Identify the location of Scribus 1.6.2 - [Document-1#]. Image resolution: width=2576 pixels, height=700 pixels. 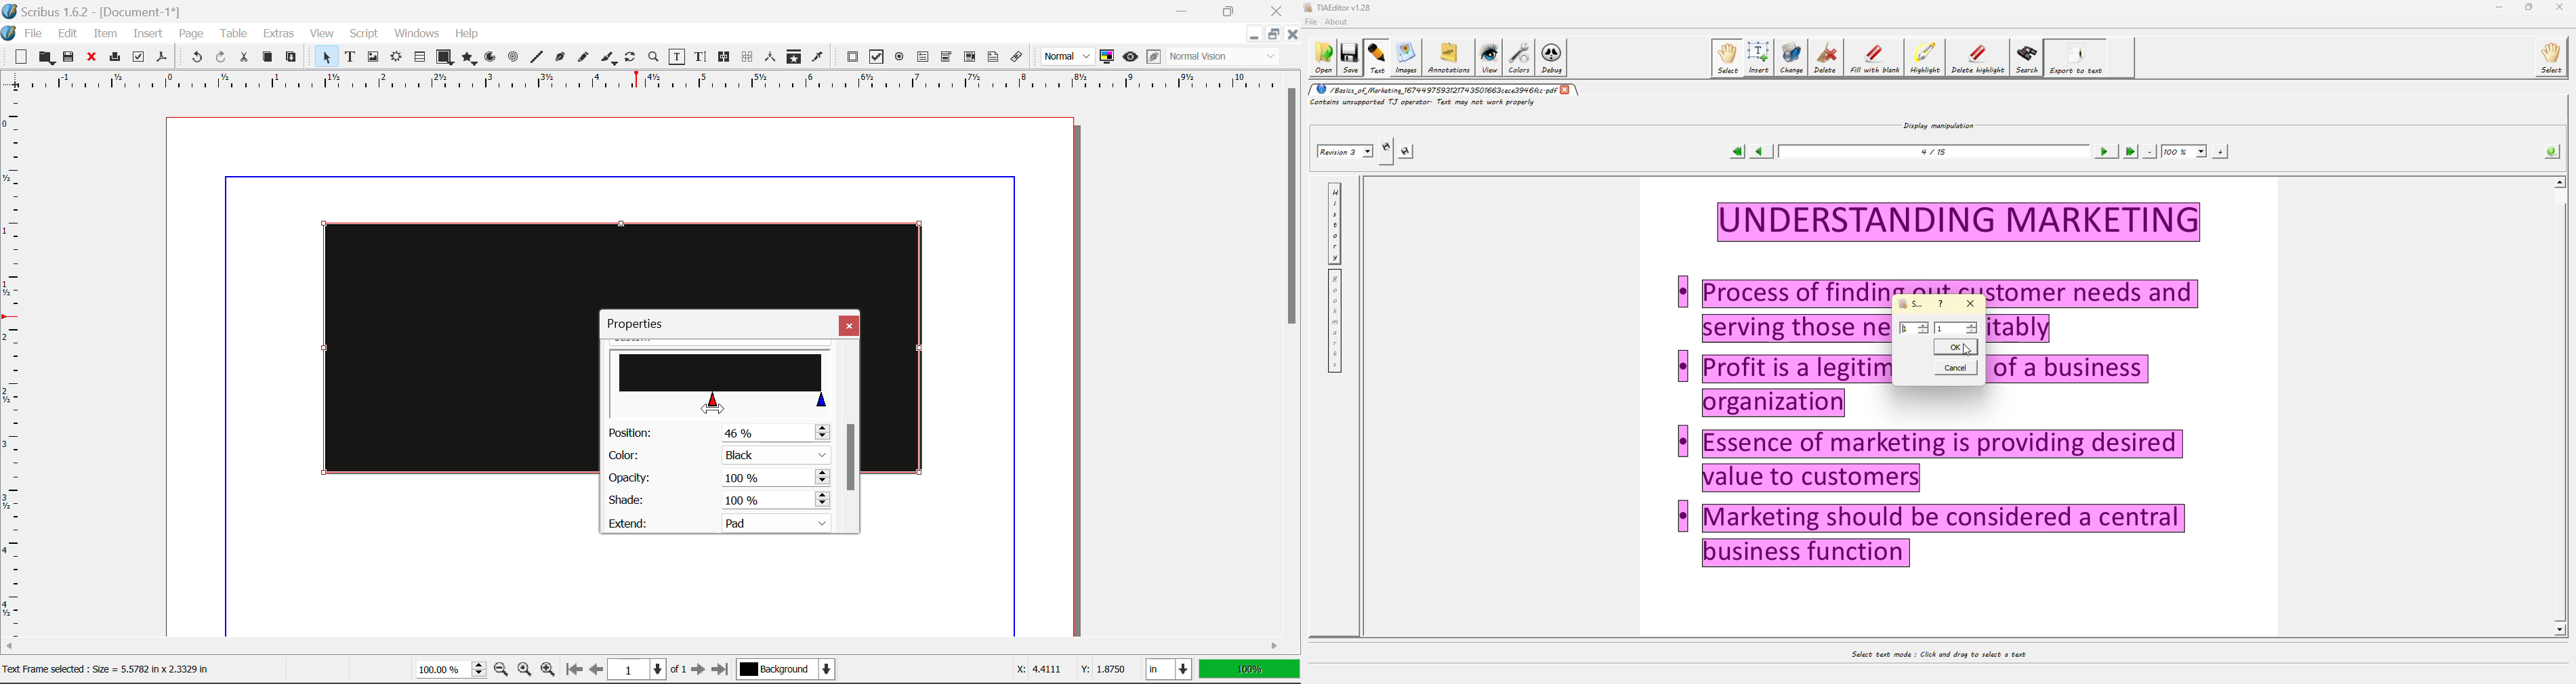
(93, 12).